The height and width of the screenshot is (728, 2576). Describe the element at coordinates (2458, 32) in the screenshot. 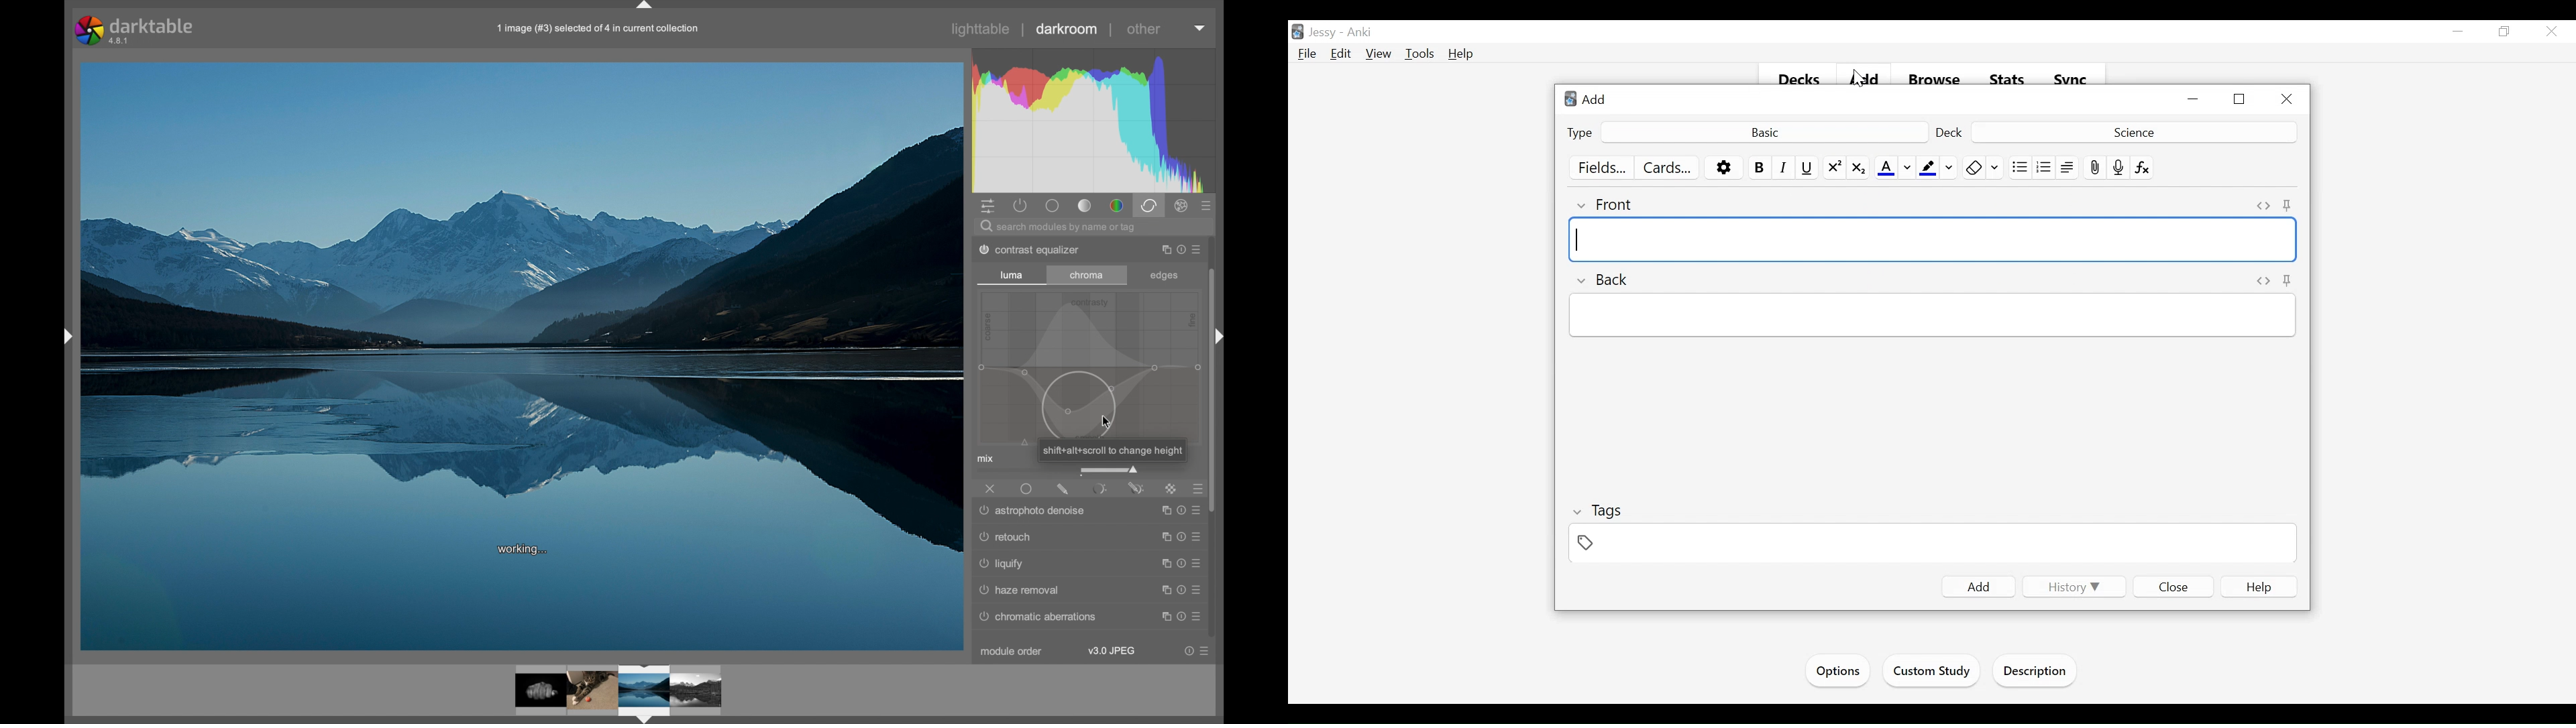

I see `minimize` at that location.